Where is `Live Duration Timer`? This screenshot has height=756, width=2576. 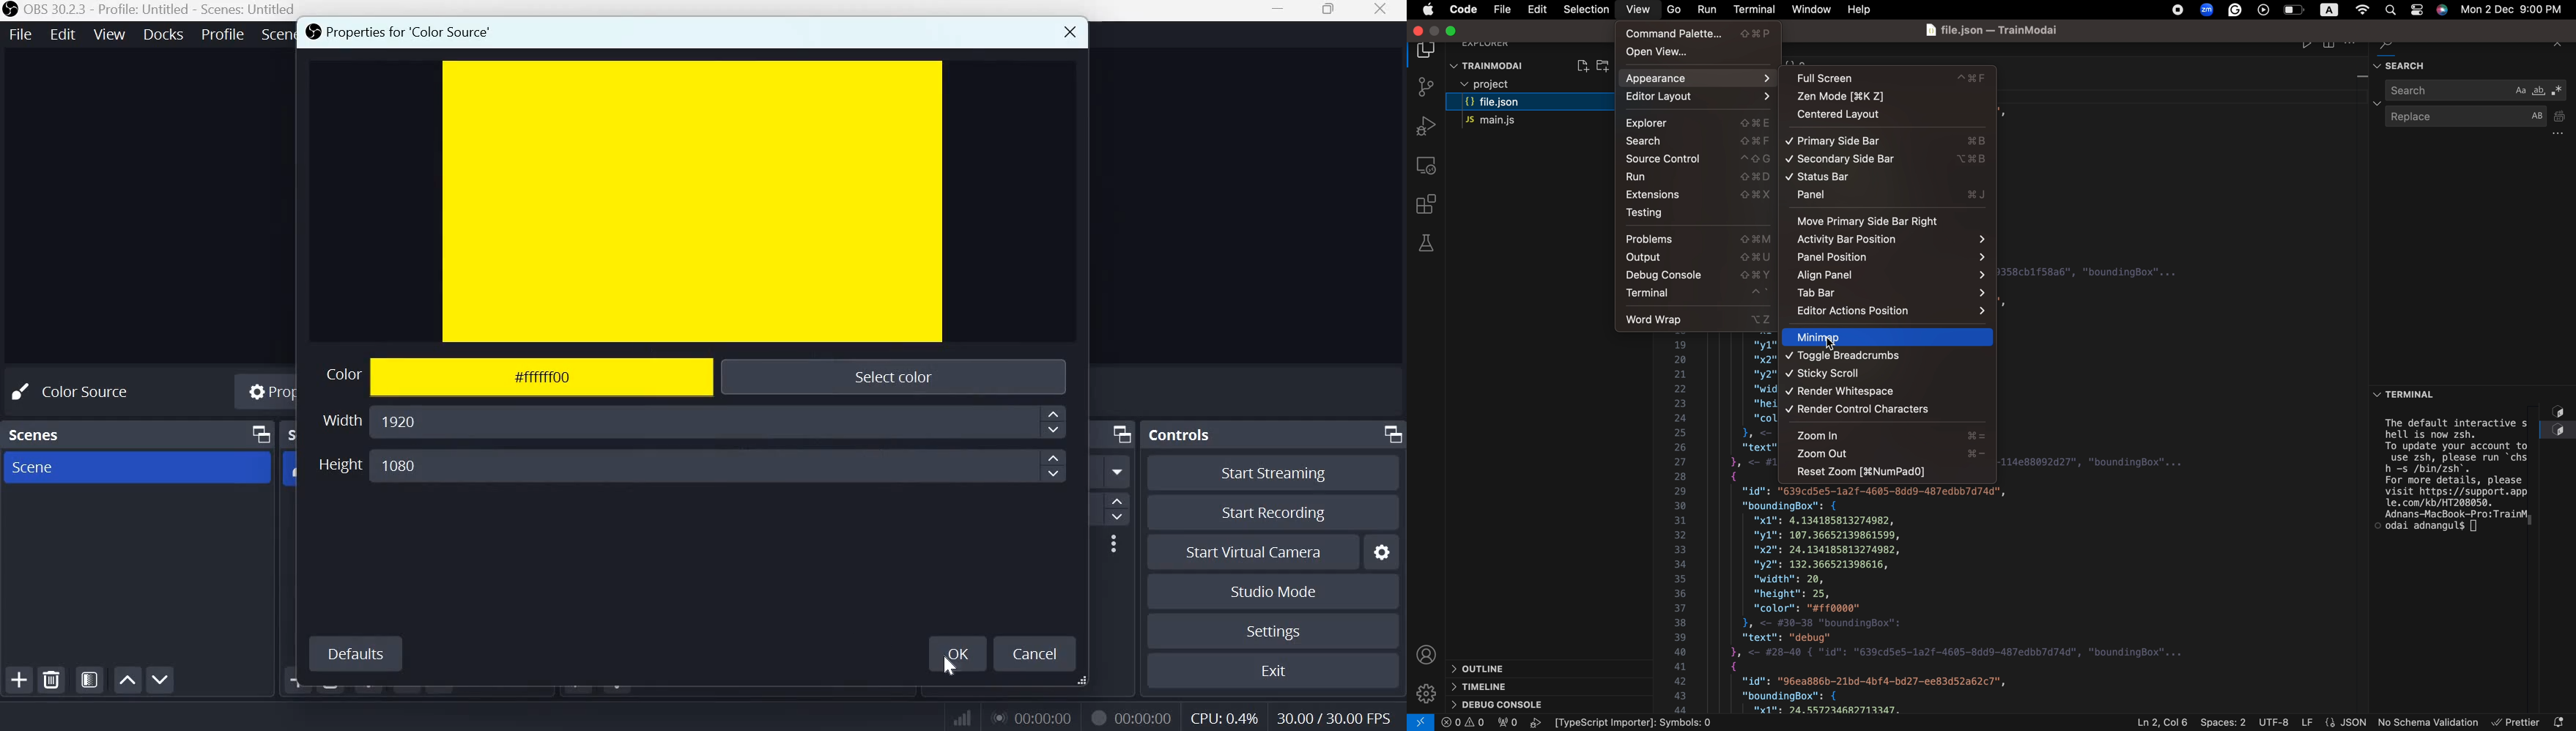 Live Duration Timer is located at coordinates (1098, 716).